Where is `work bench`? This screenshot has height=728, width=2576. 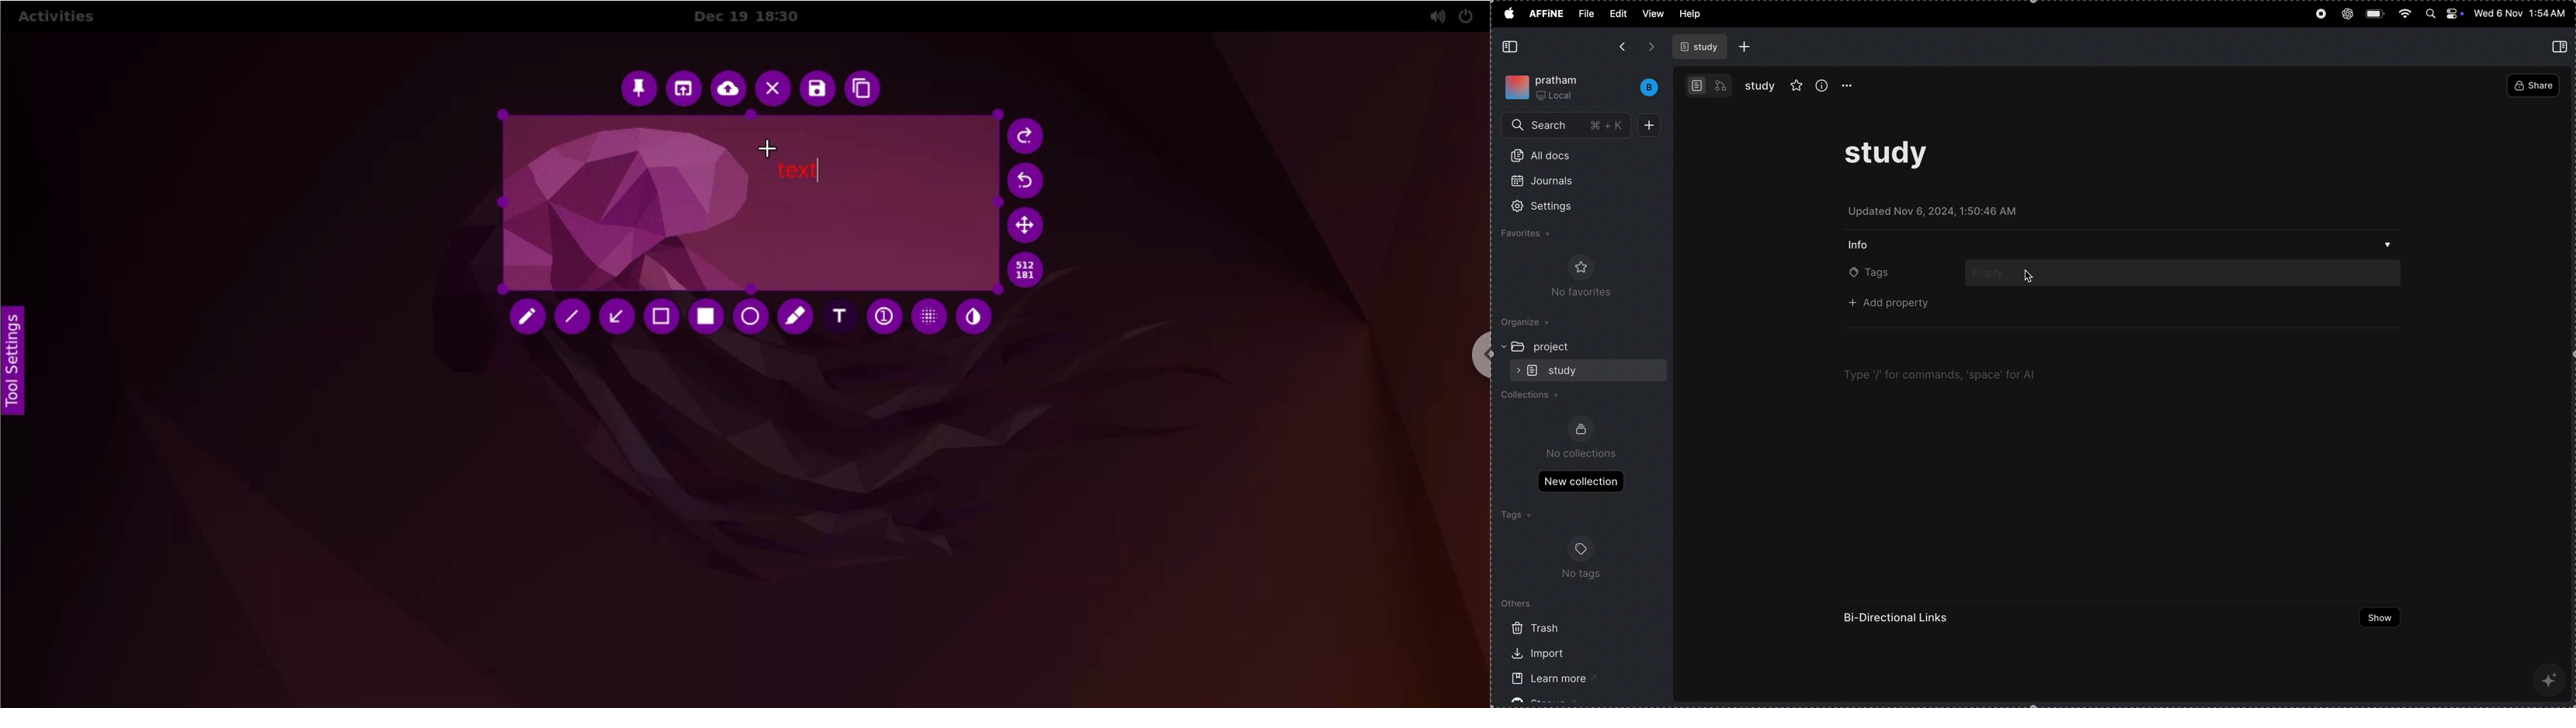 work bench is located at coordinates (1709, 85).